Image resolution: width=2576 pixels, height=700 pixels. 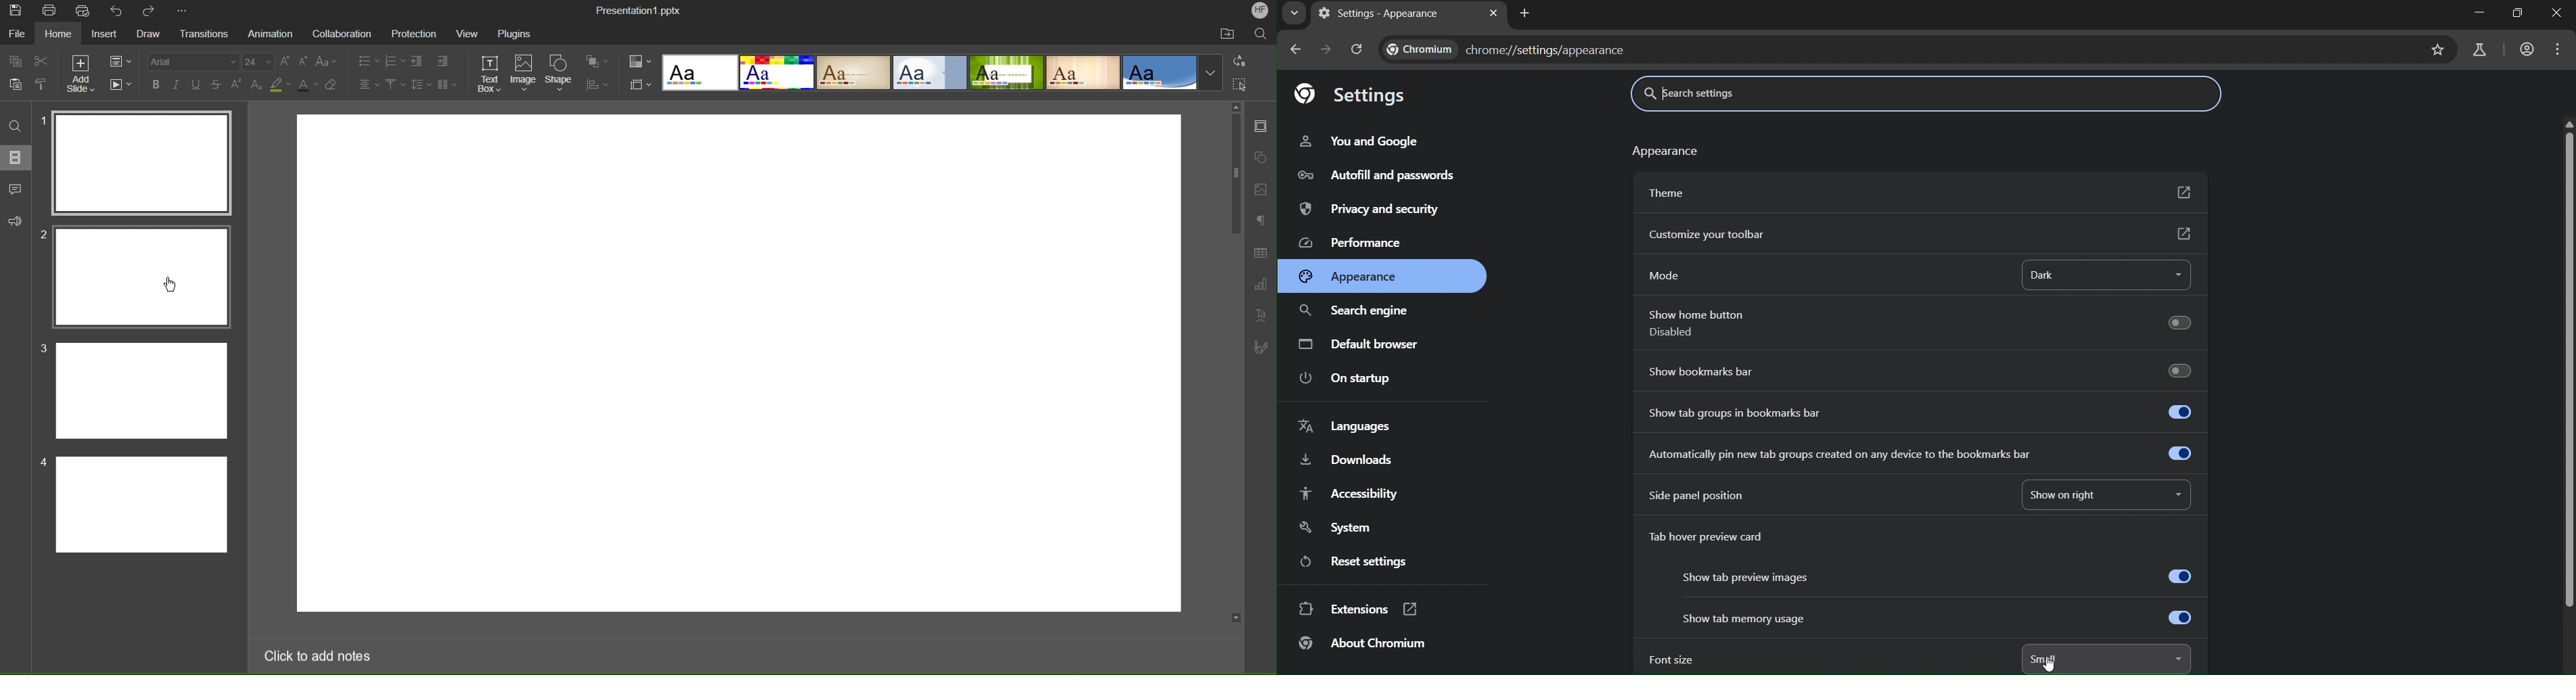 I want to click on dark, so click(x=2070, y=276).